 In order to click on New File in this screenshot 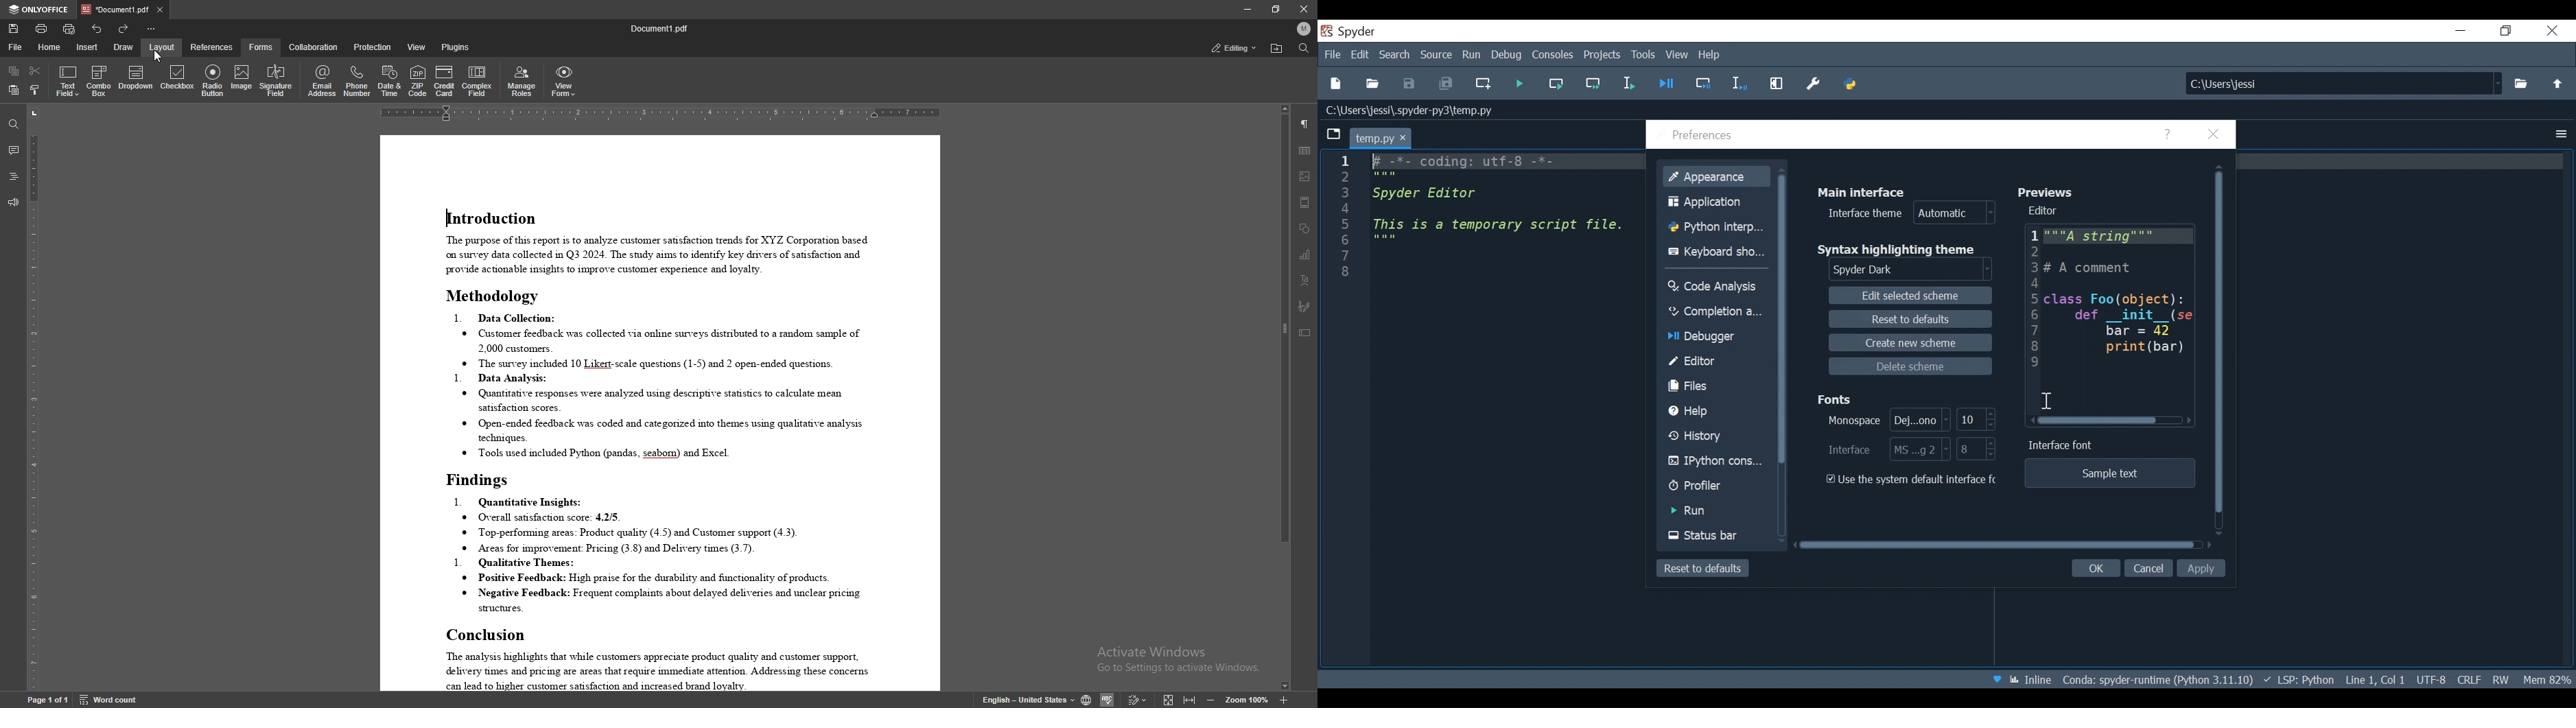, I will do `click(1338, 85)`.